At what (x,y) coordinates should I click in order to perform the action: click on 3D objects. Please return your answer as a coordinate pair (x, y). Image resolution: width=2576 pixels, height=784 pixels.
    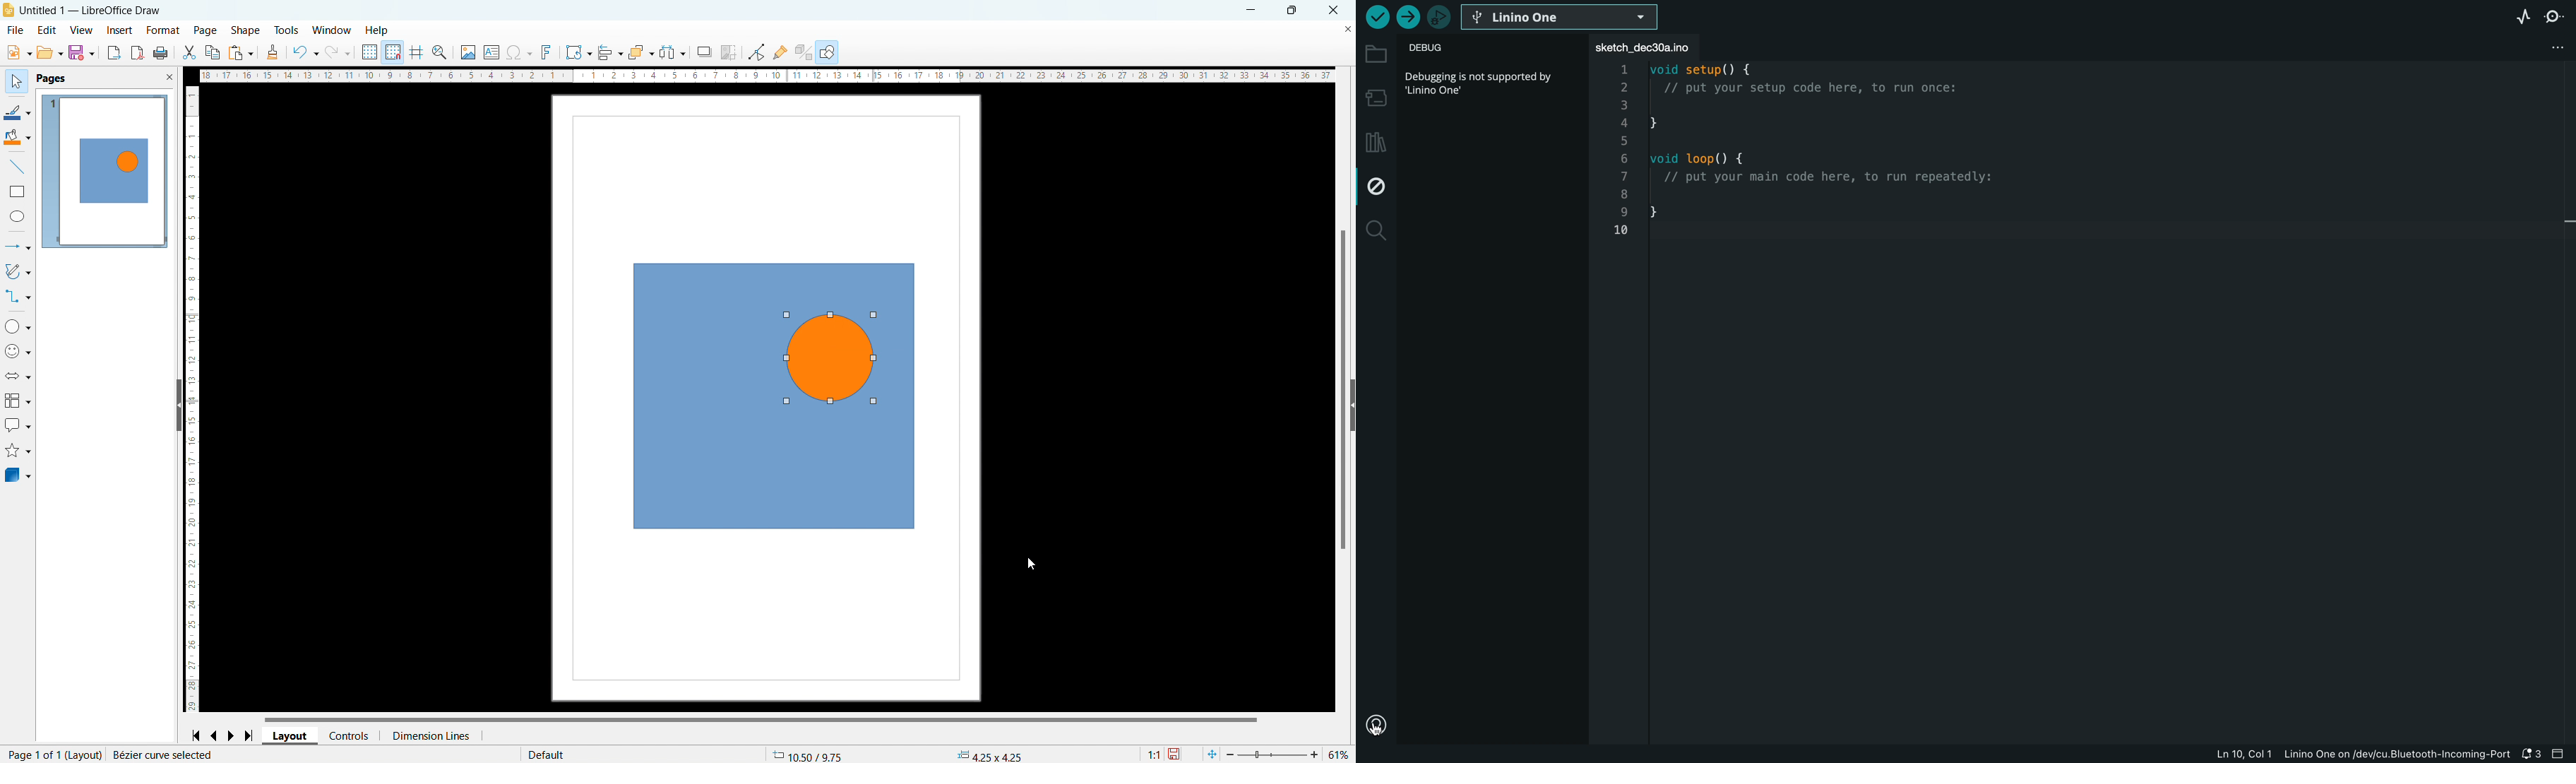
    Looking at the image, I should click on (16, 475).